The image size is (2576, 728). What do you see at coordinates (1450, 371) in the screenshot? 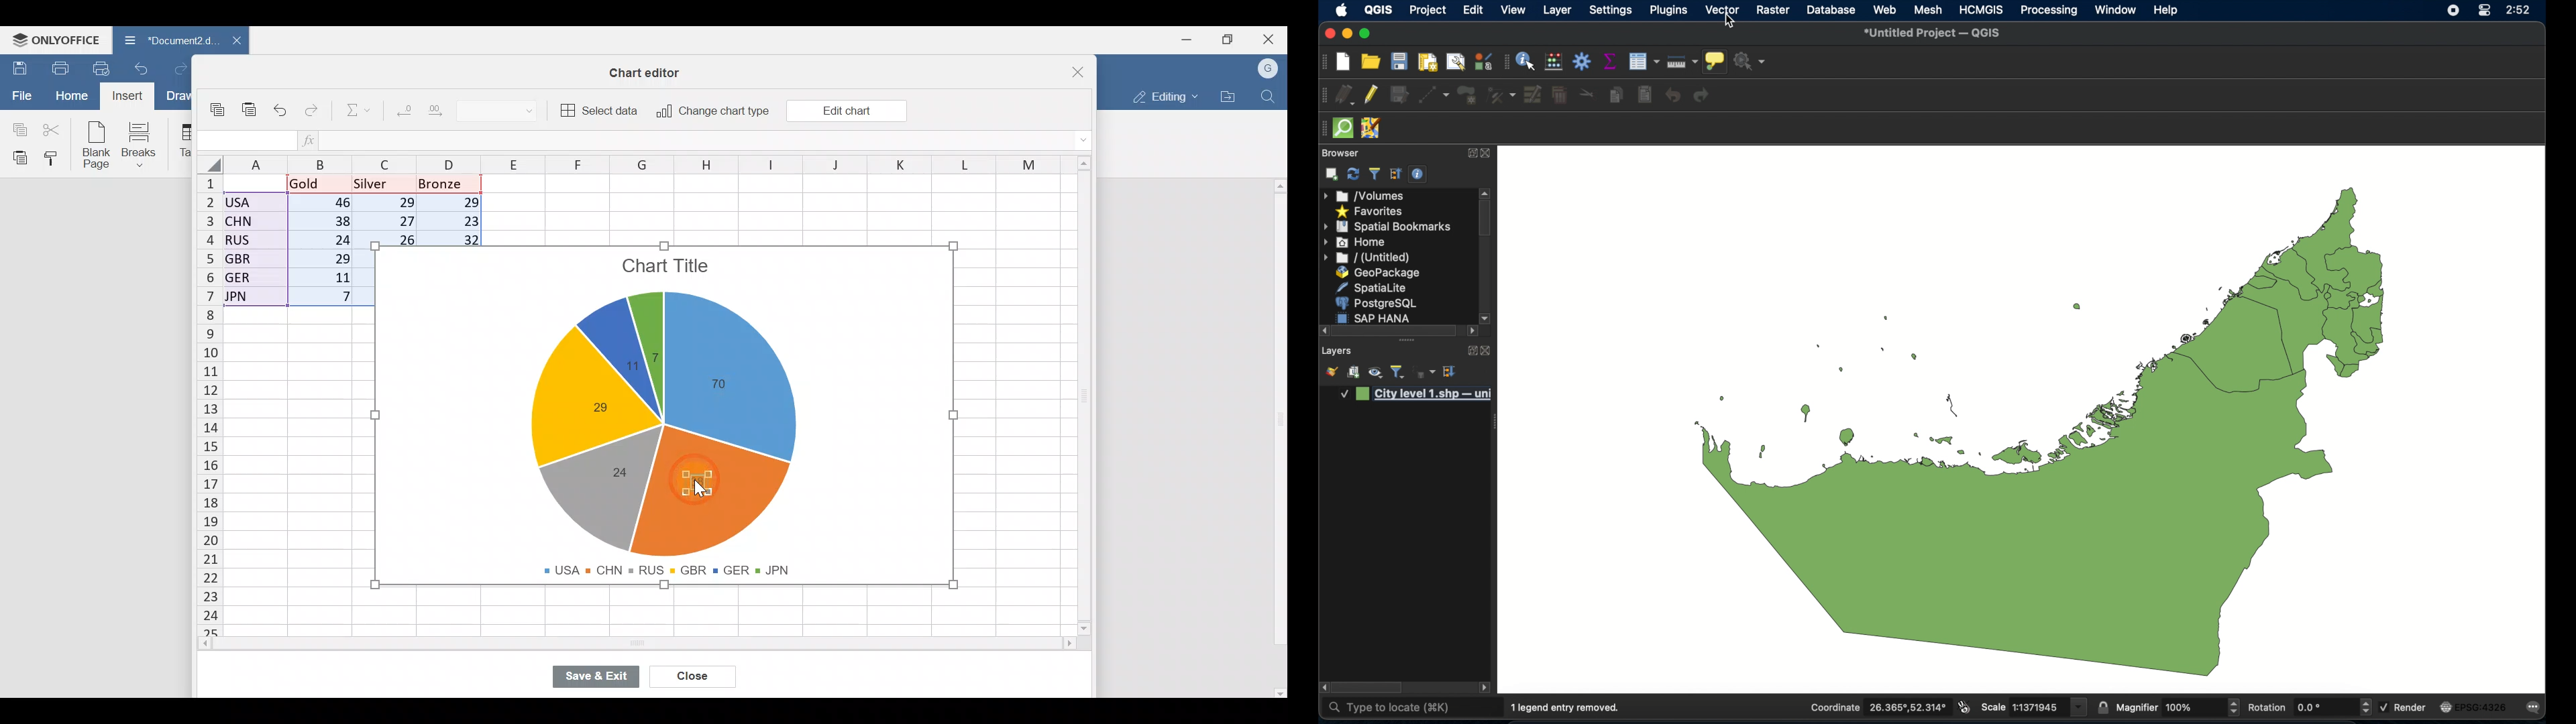
I see `expand all` at bounding box center [1450, 371].